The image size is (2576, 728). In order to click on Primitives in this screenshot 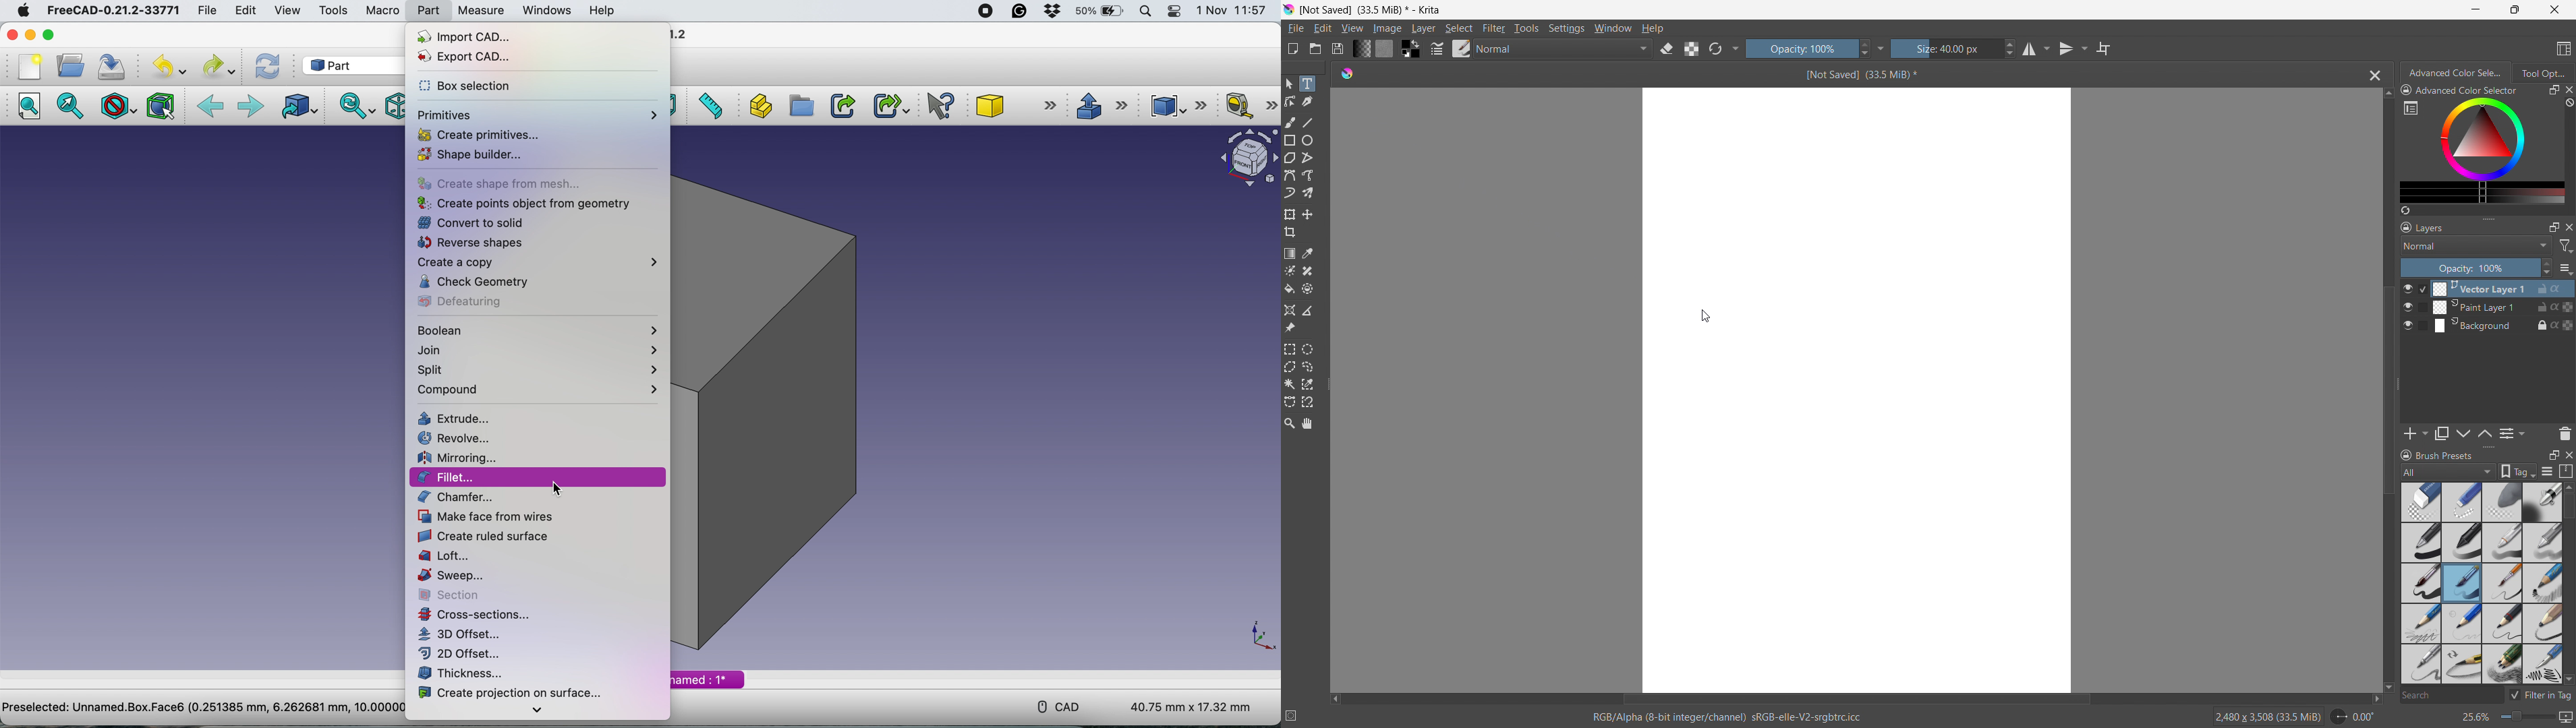, I will do `click(537, 112)`.